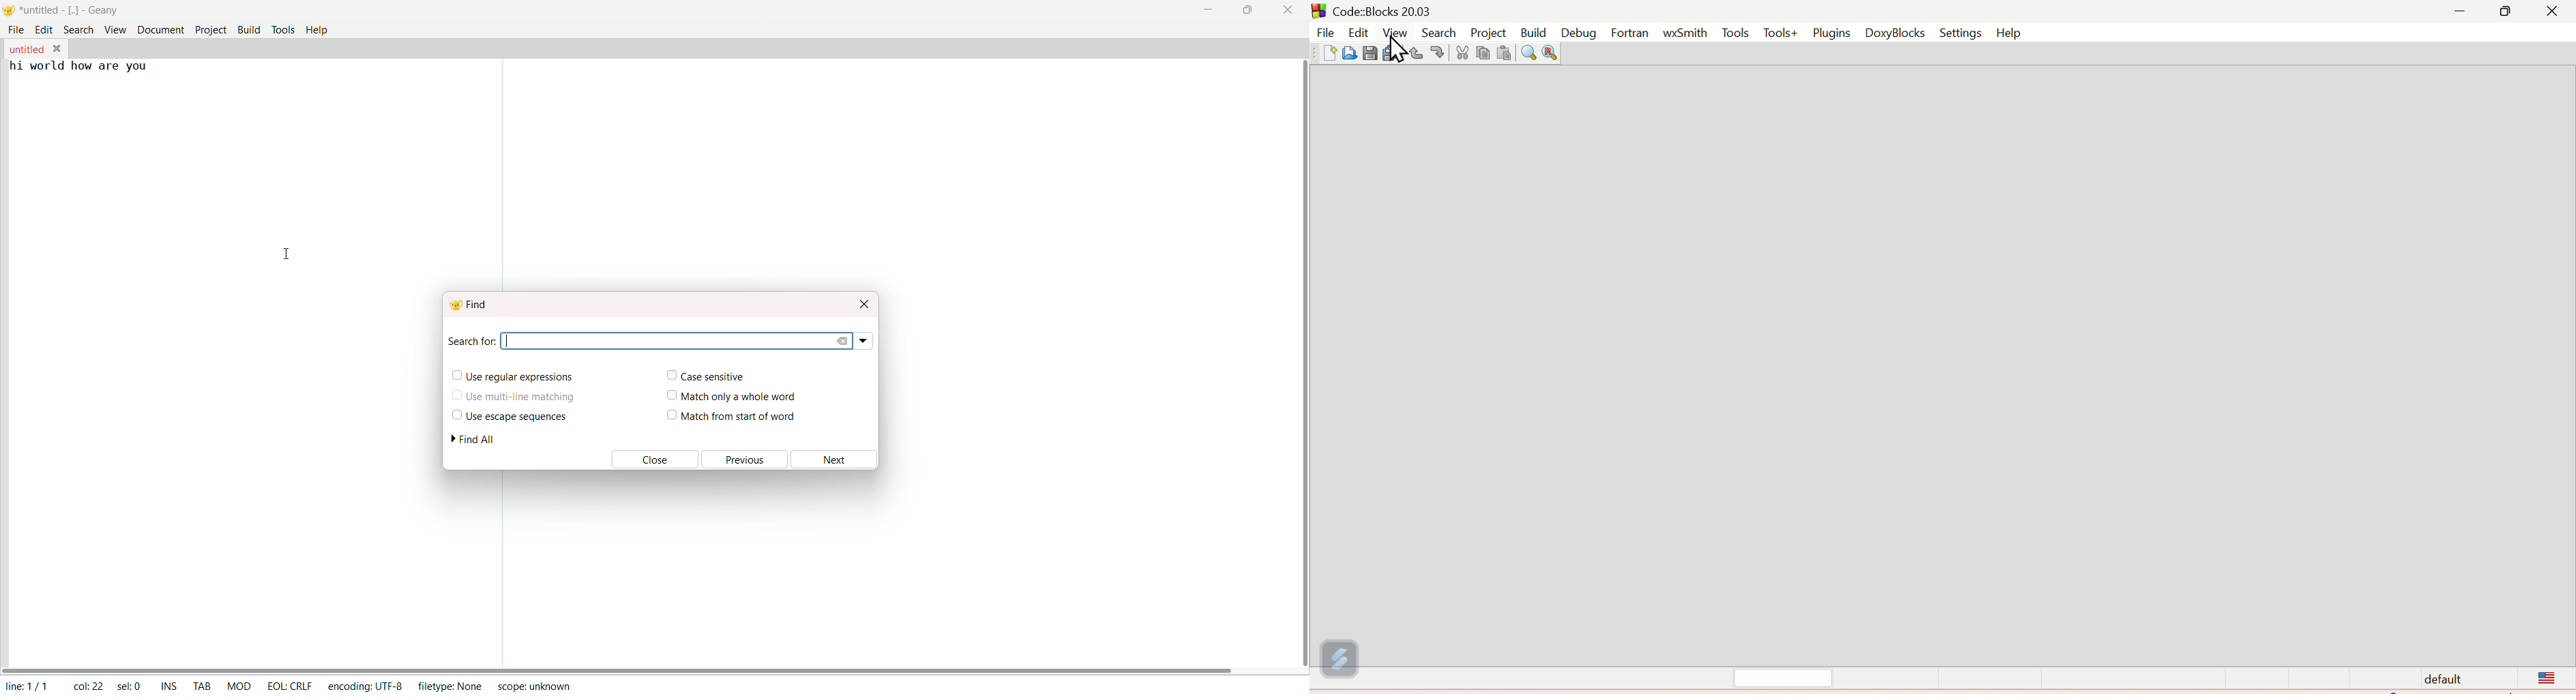 The height and width of the screenshot is (700, 2576). I want to click on Search, so click(1436, 32).